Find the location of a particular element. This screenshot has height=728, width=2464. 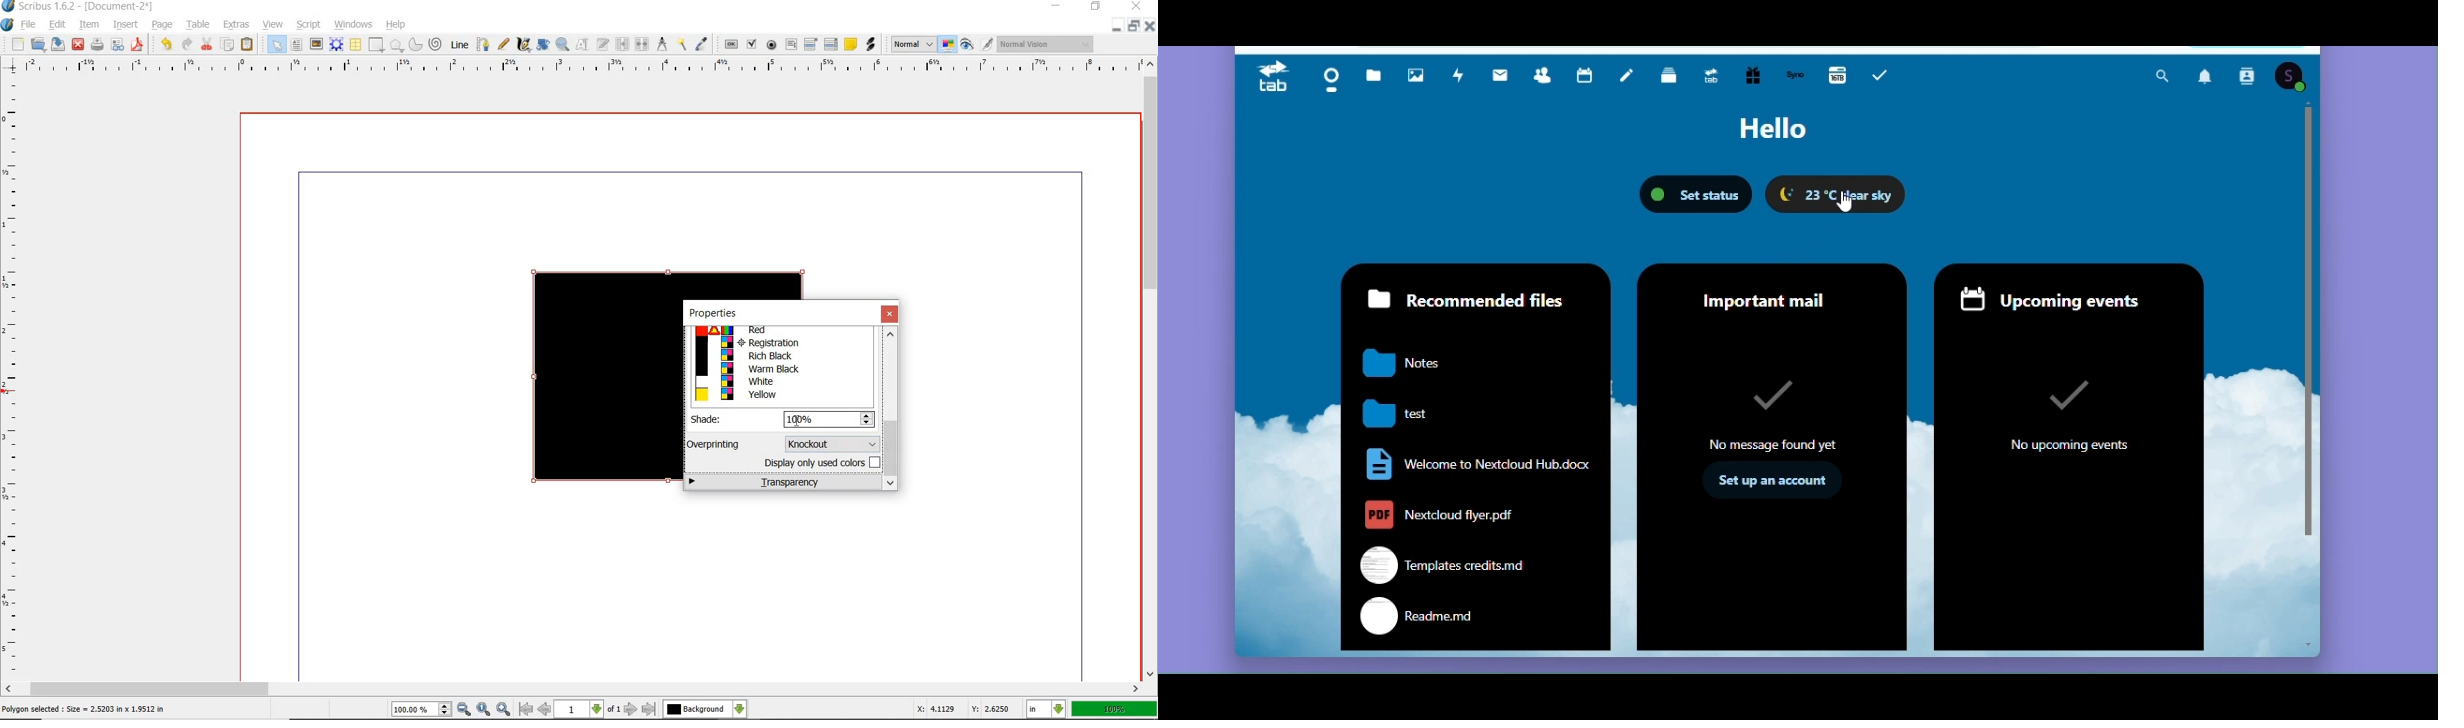

knockout is located at coordinates (830, 443).